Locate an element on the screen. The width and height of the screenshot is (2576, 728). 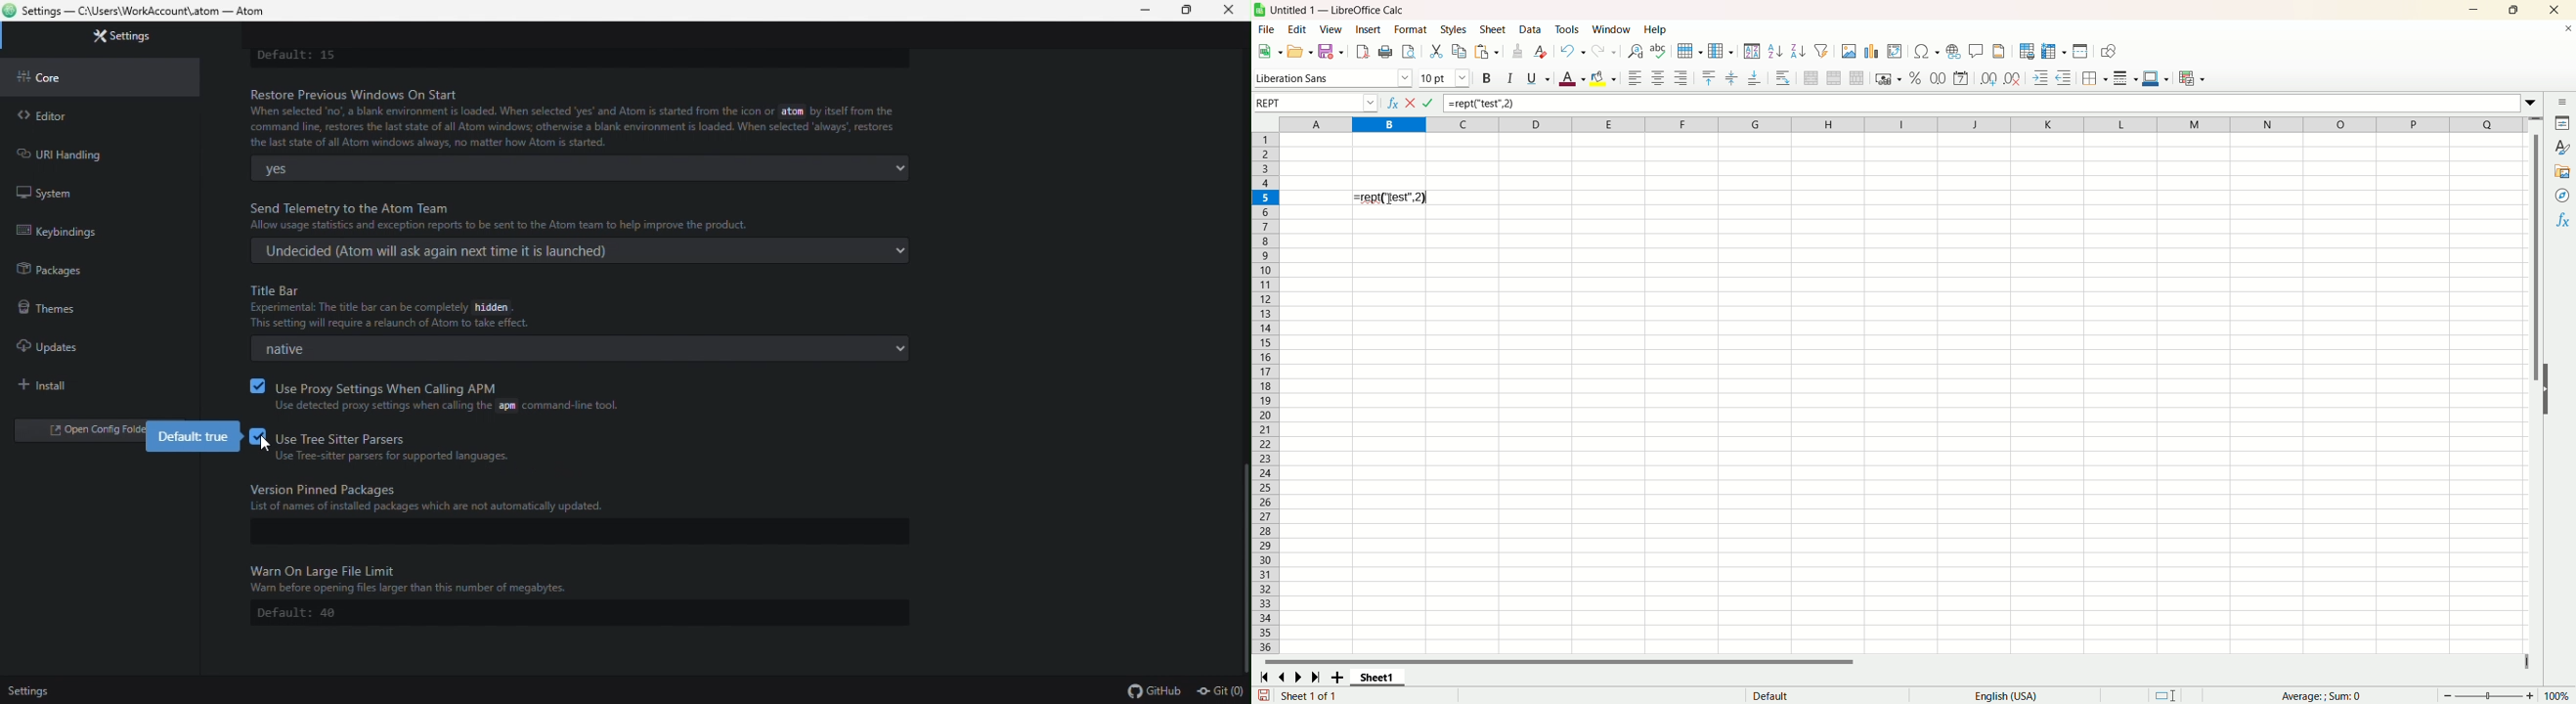
tools is located at coordinates (1567, 30).